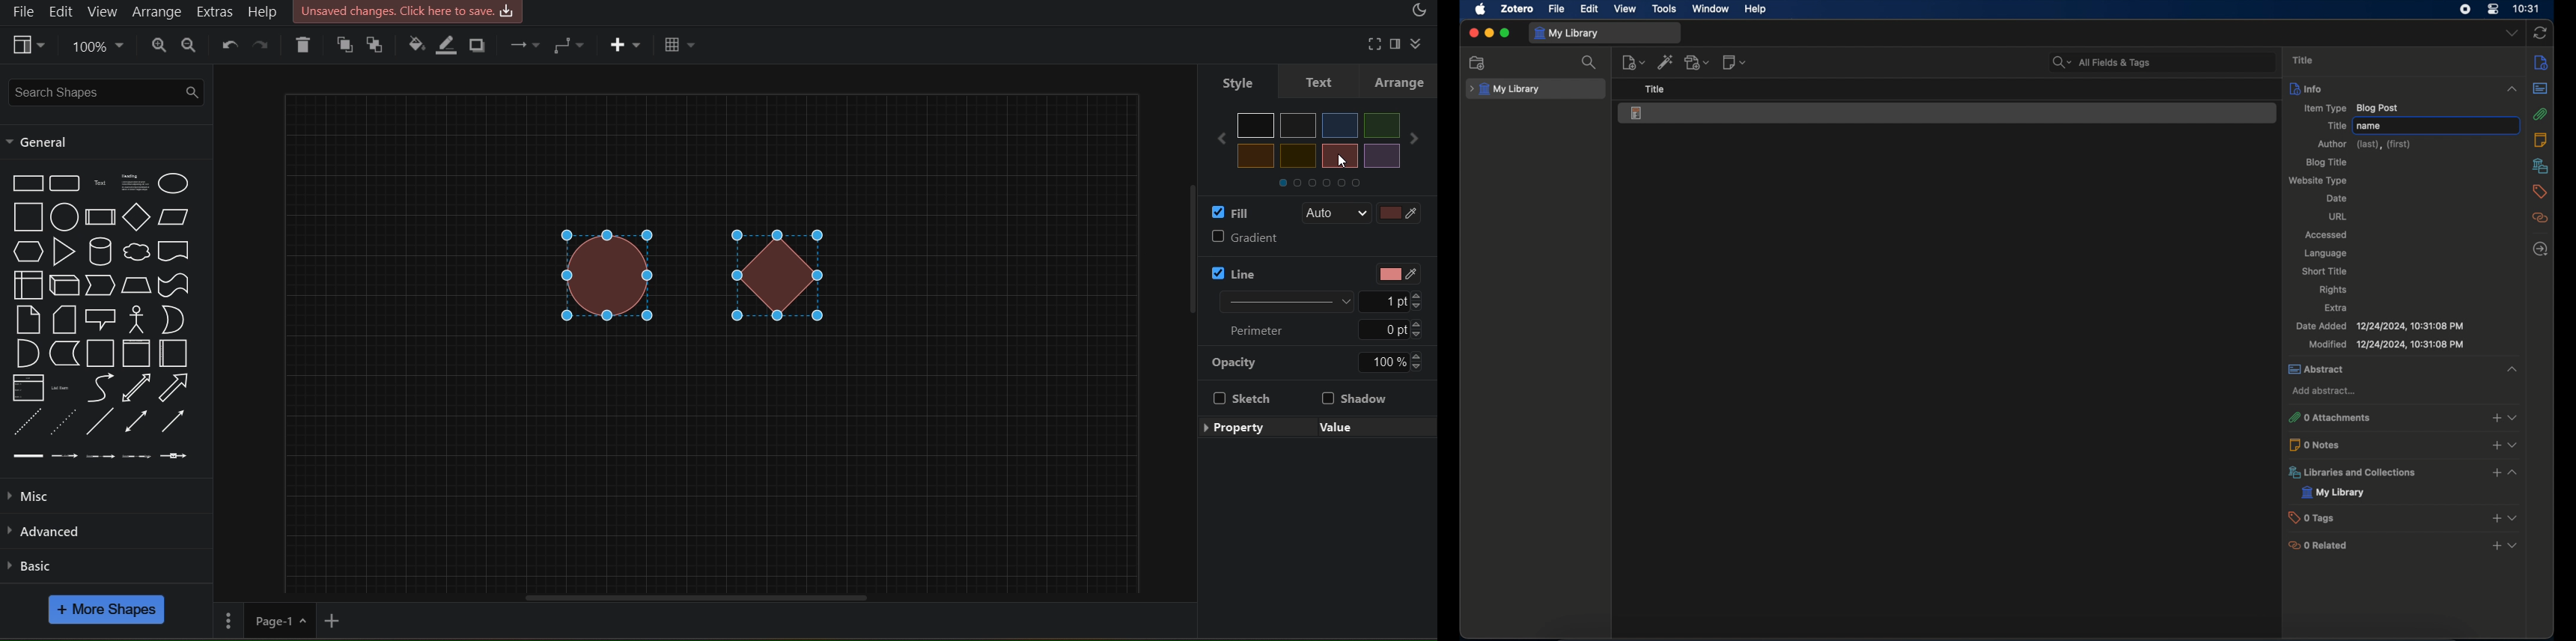 This screenshot has height=644, width=2576. I want to click on Callout, so click(101, 319).